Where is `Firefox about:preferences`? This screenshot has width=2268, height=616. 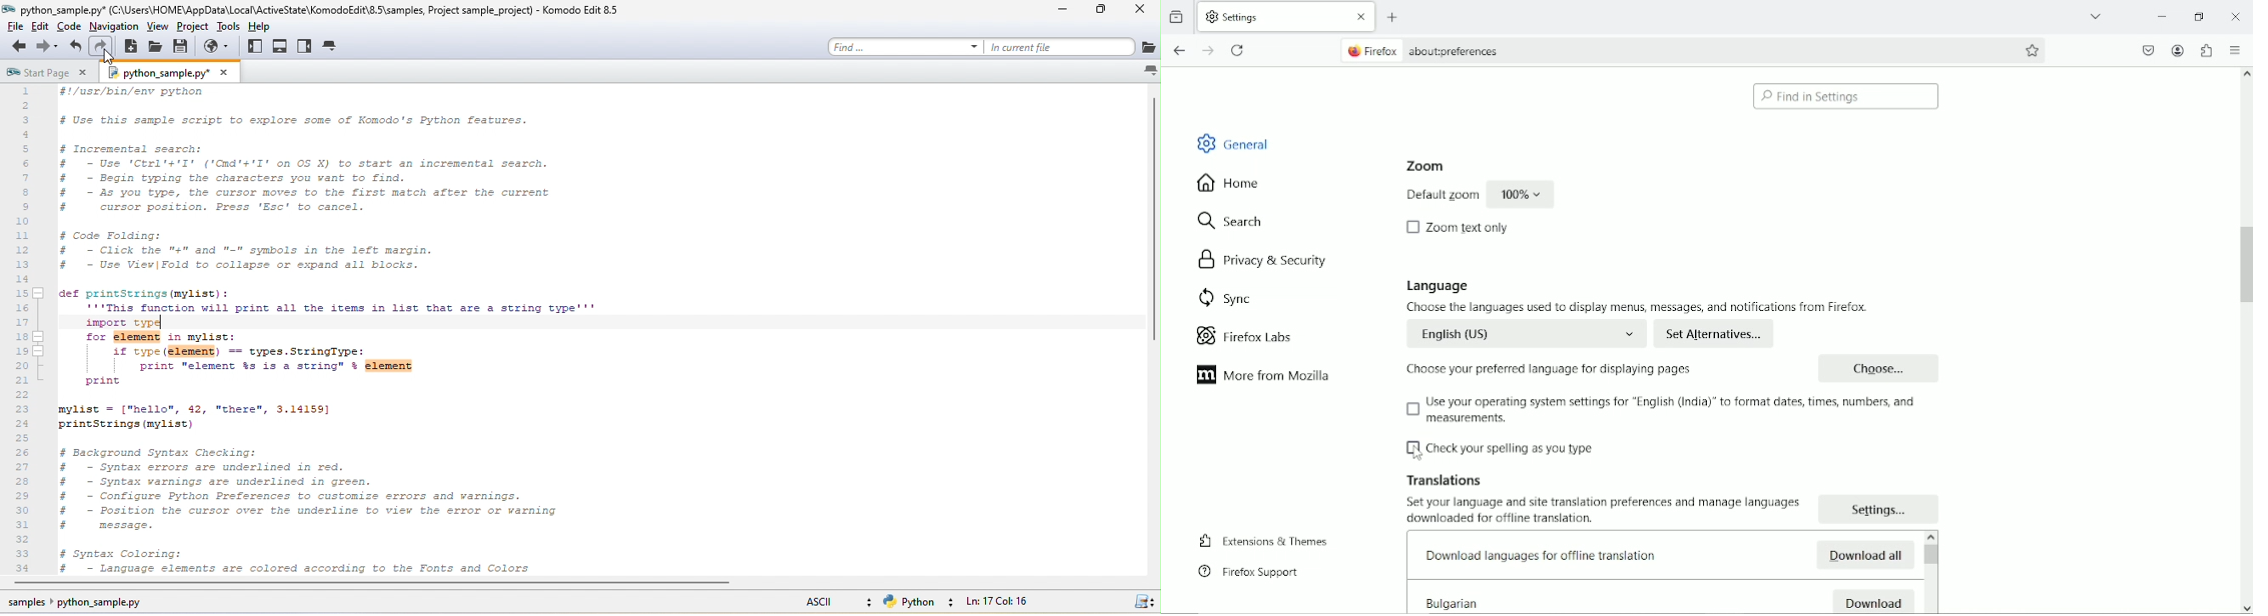 Firefox about:preferences is located at coordinates (1425, 49).